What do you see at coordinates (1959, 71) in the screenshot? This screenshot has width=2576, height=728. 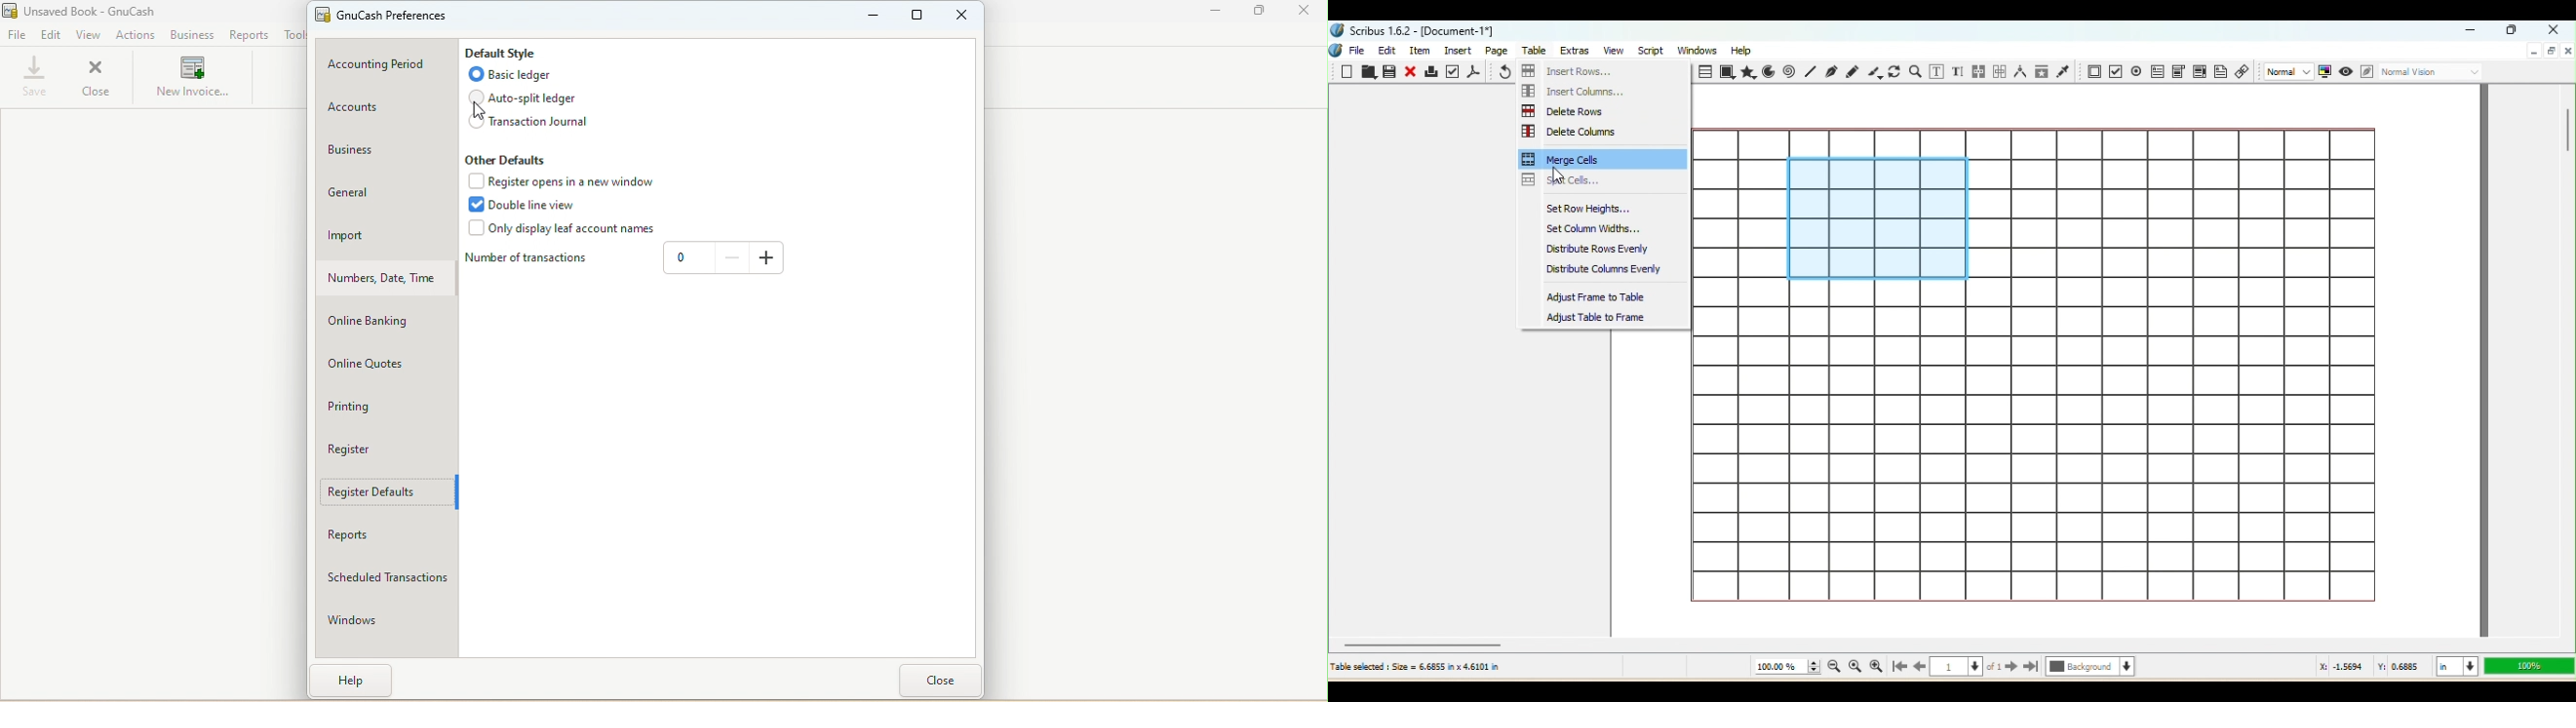 I see `Edit text with story editor` at bounding box center [1959, 71].